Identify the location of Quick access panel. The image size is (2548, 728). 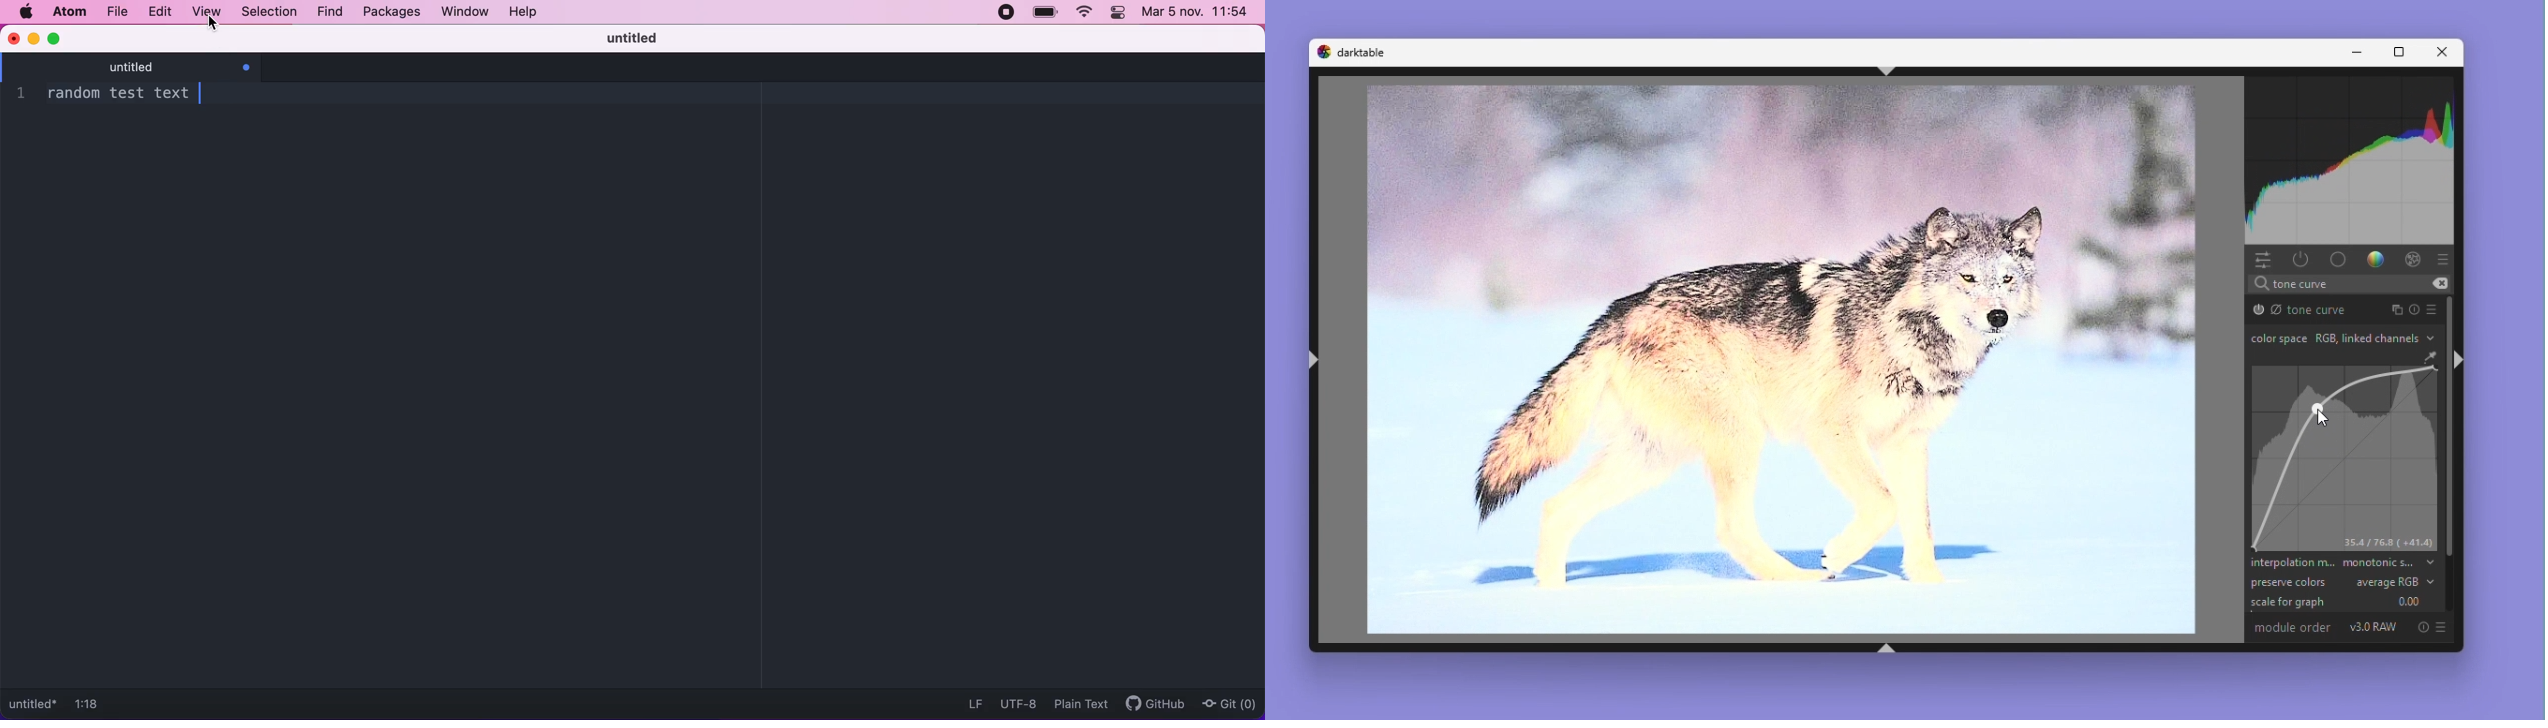
(2263, 259).